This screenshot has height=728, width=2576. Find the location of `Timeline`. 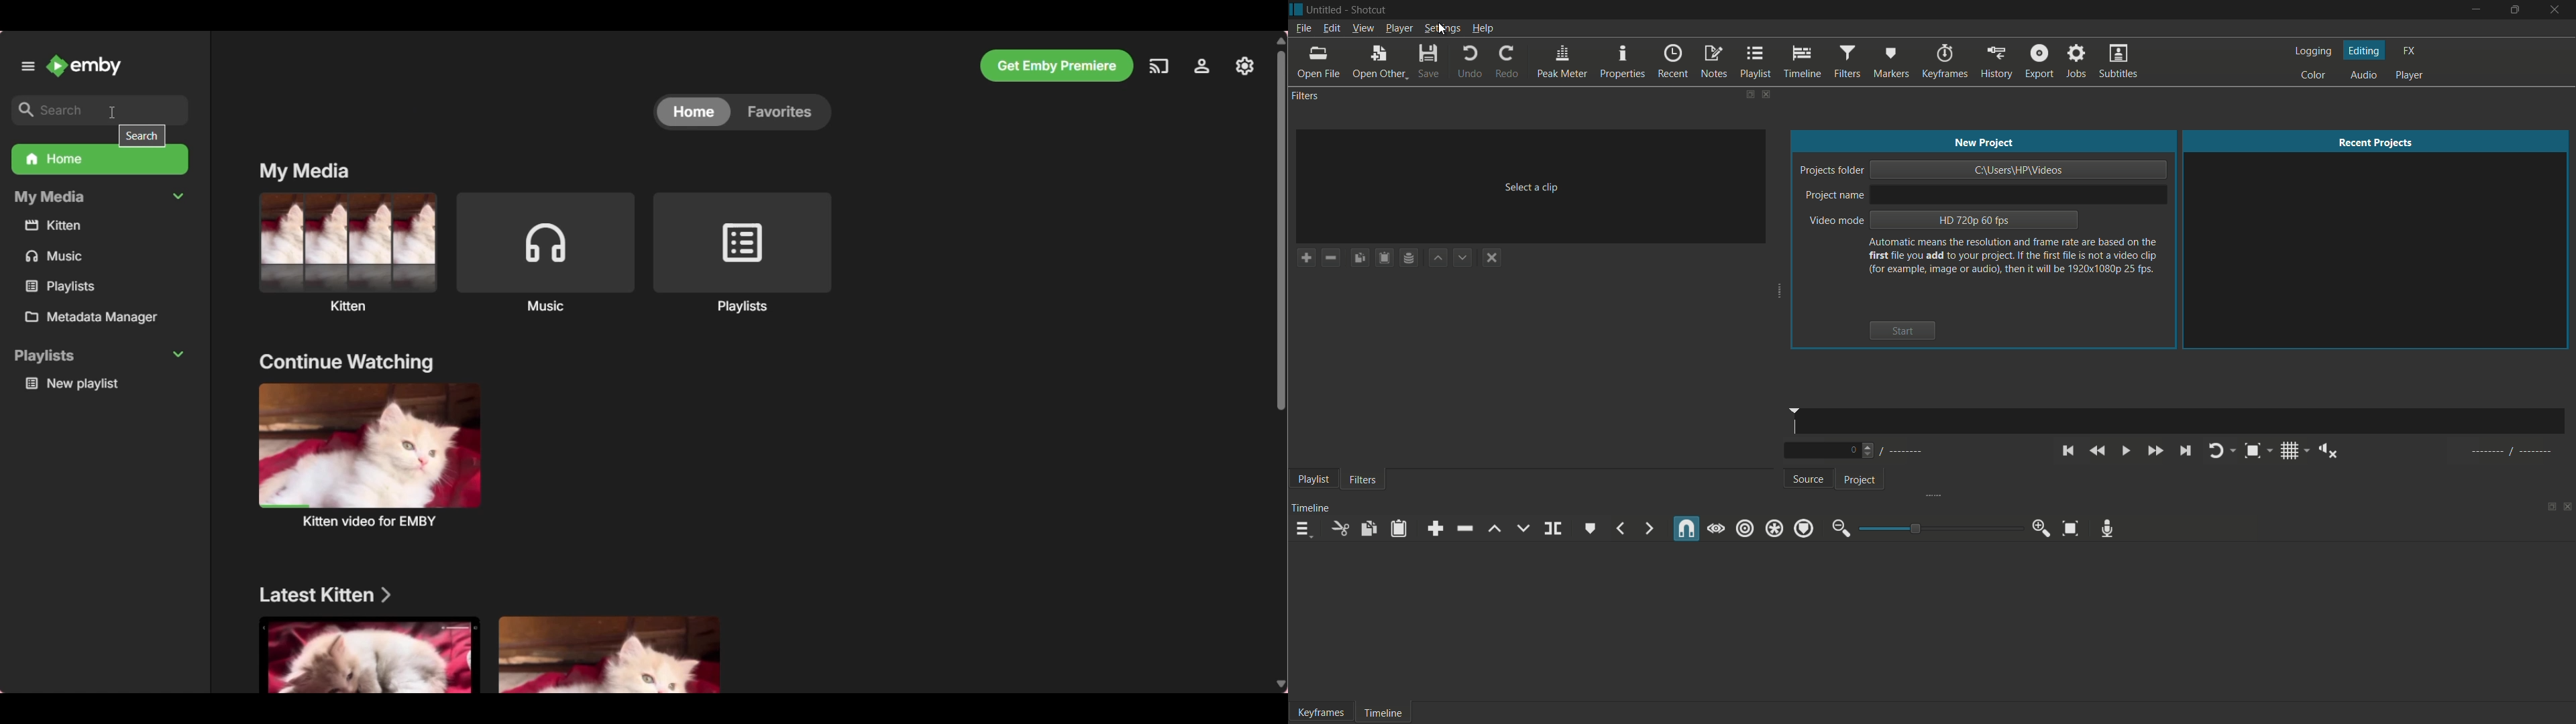

Timeline is located at coordinates (1382, 711).